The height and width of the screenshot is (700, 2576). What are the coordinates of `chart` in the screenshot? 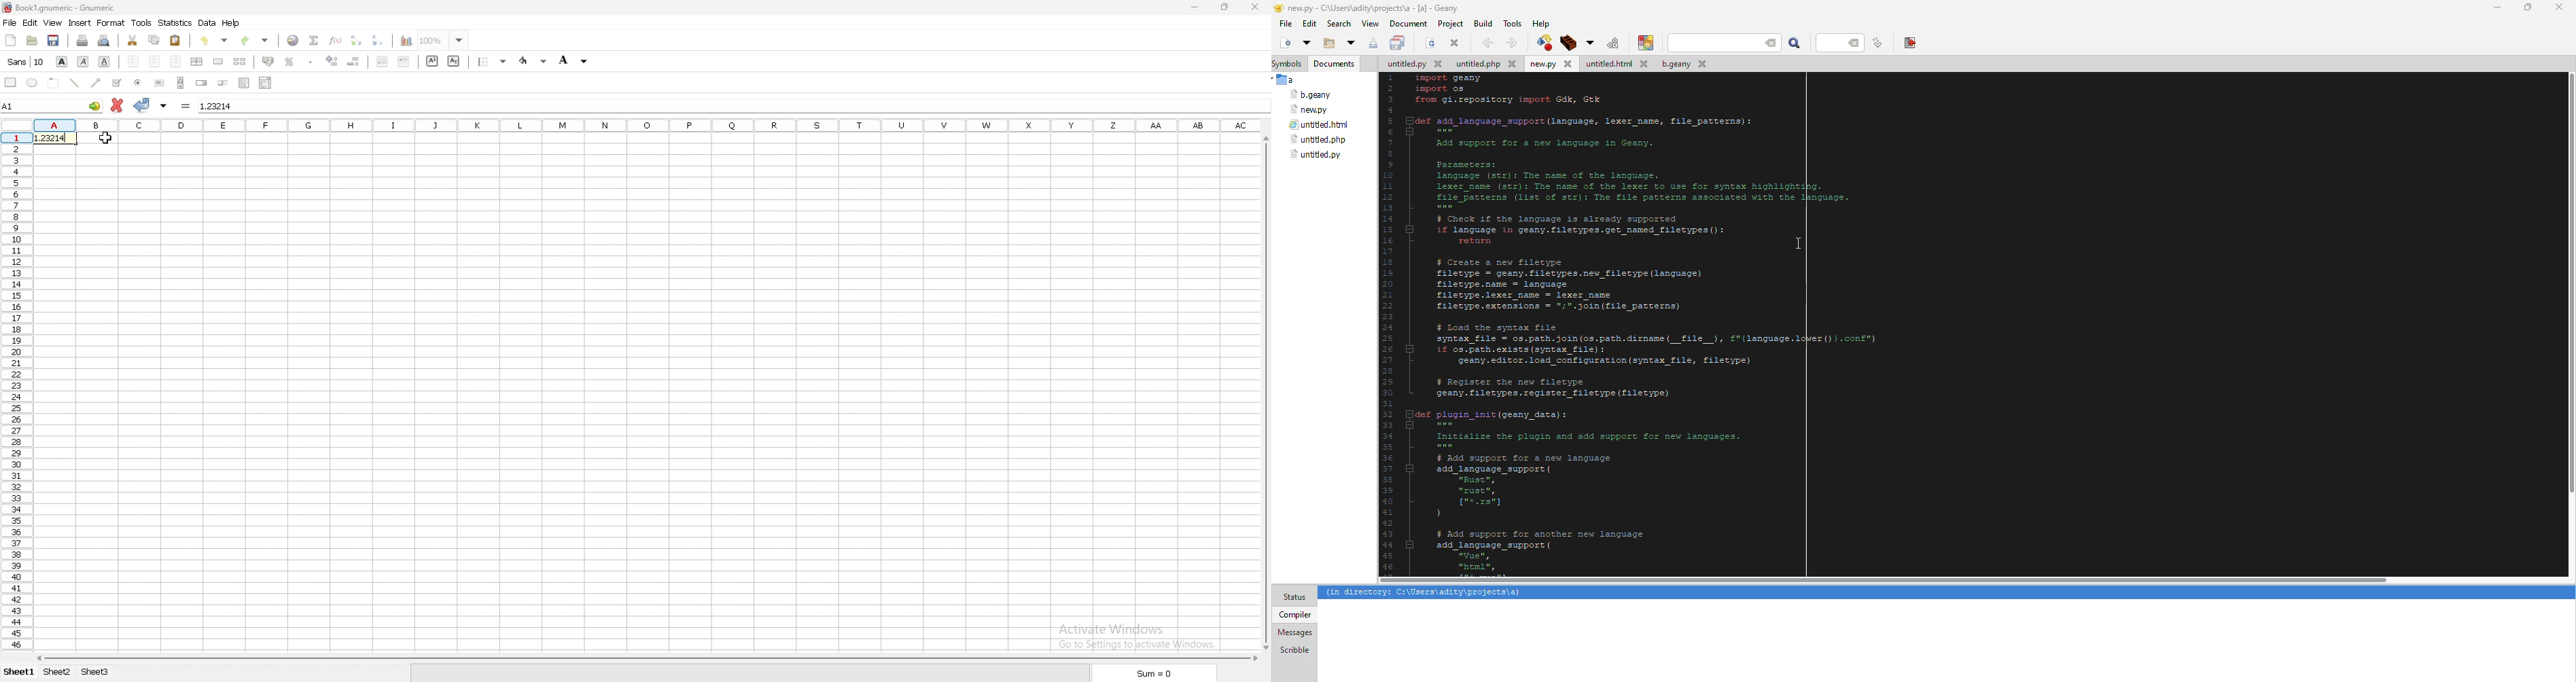 It's located at (407, 41).